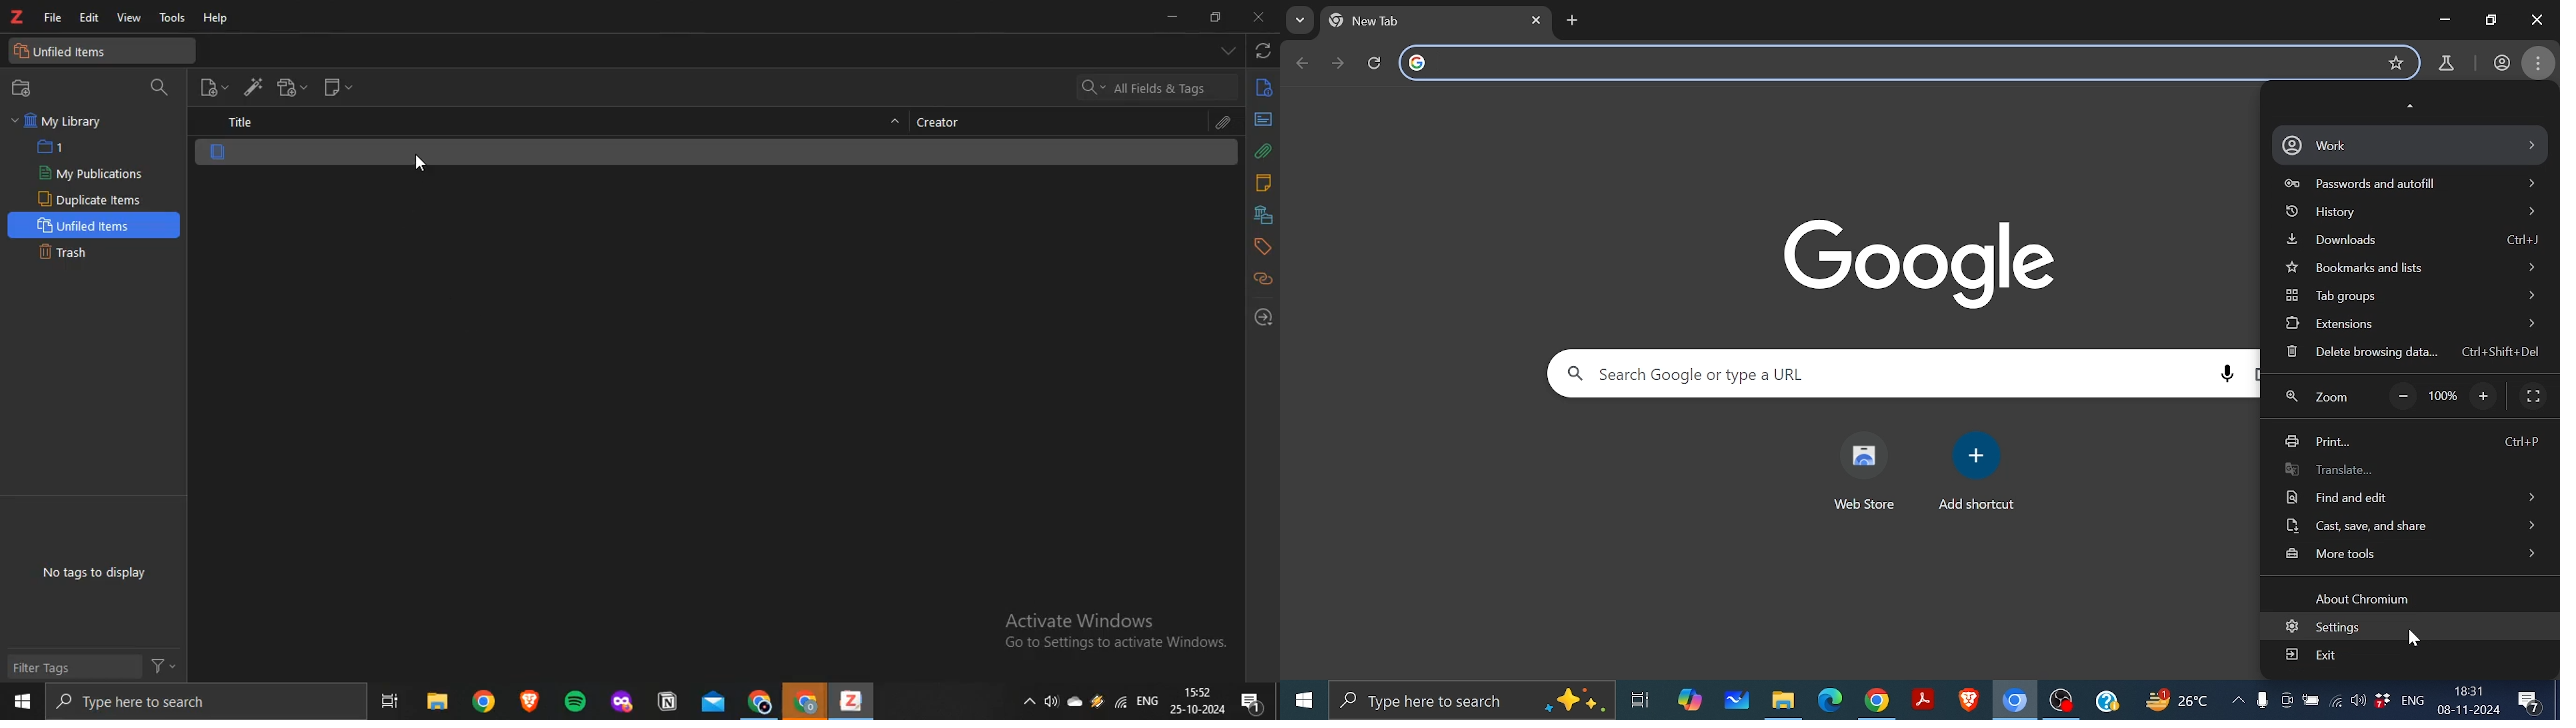 The width and height of the screenshot is (2576, 728). Describe the element at coordinates (1340, 63) in the screenshot. I see `Go to next page` at that location.